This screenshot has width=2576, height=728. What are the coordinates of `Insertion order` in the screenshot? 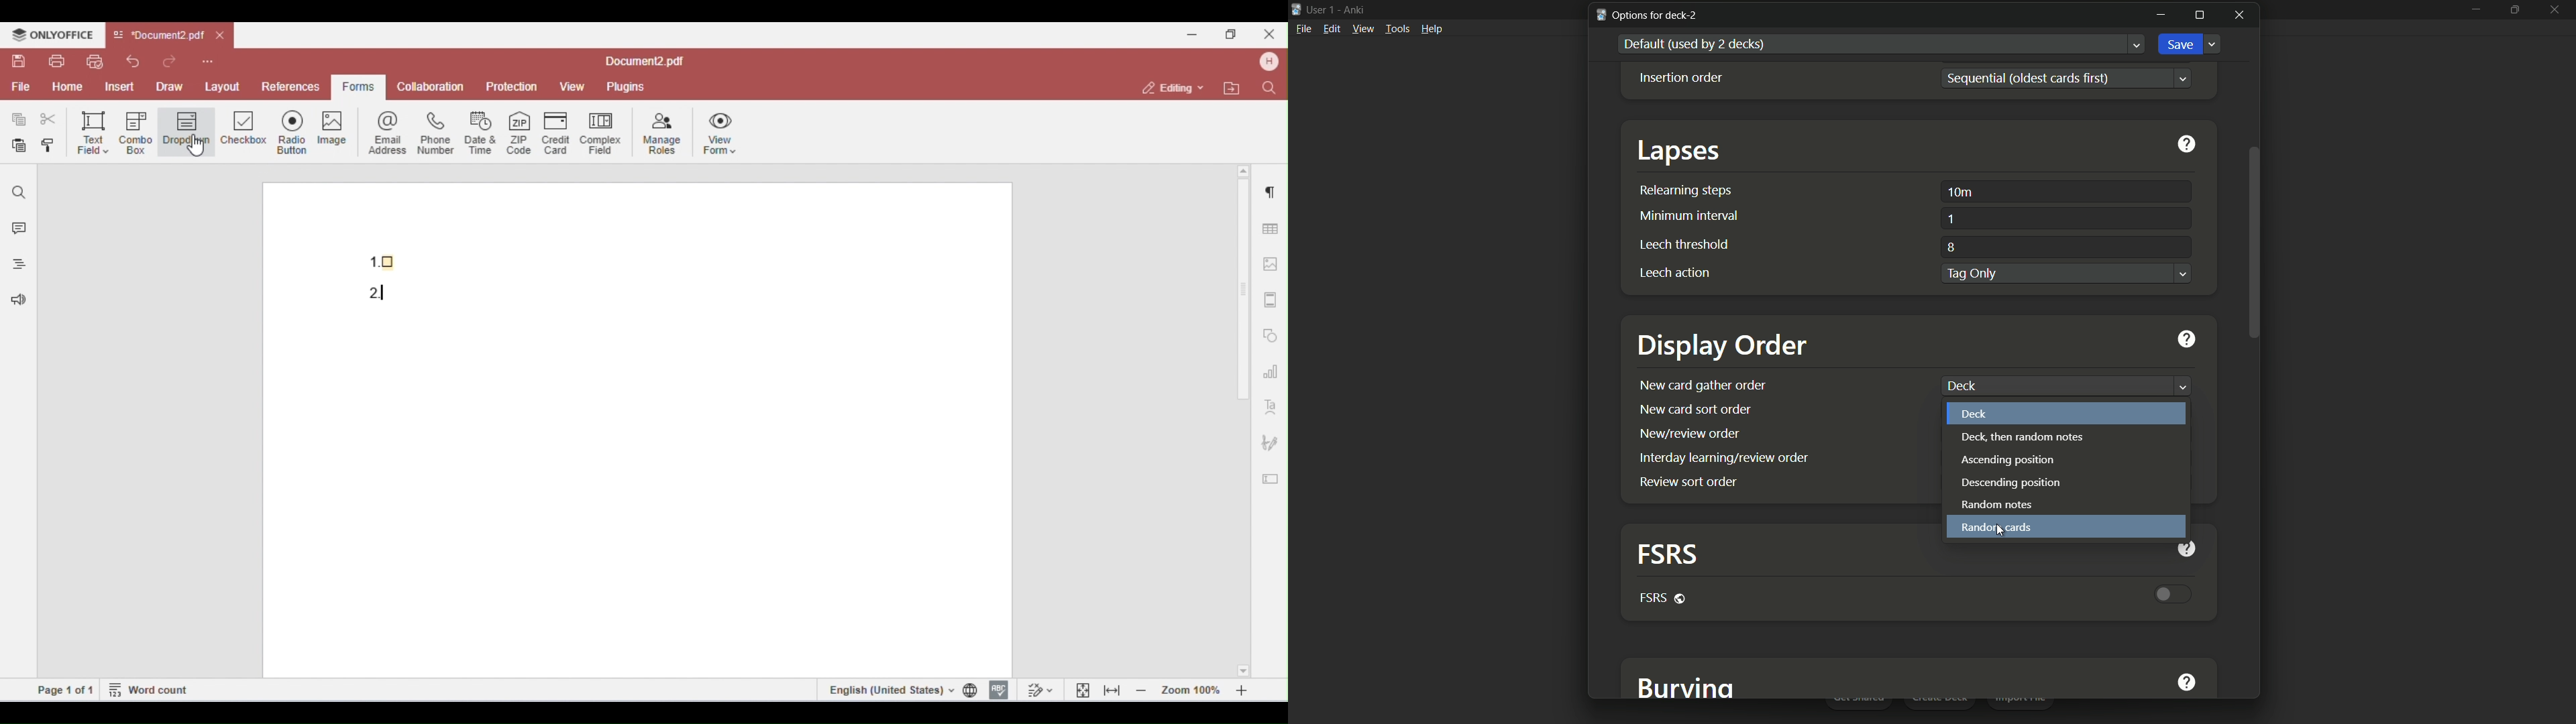 It's located at (1681, 78).